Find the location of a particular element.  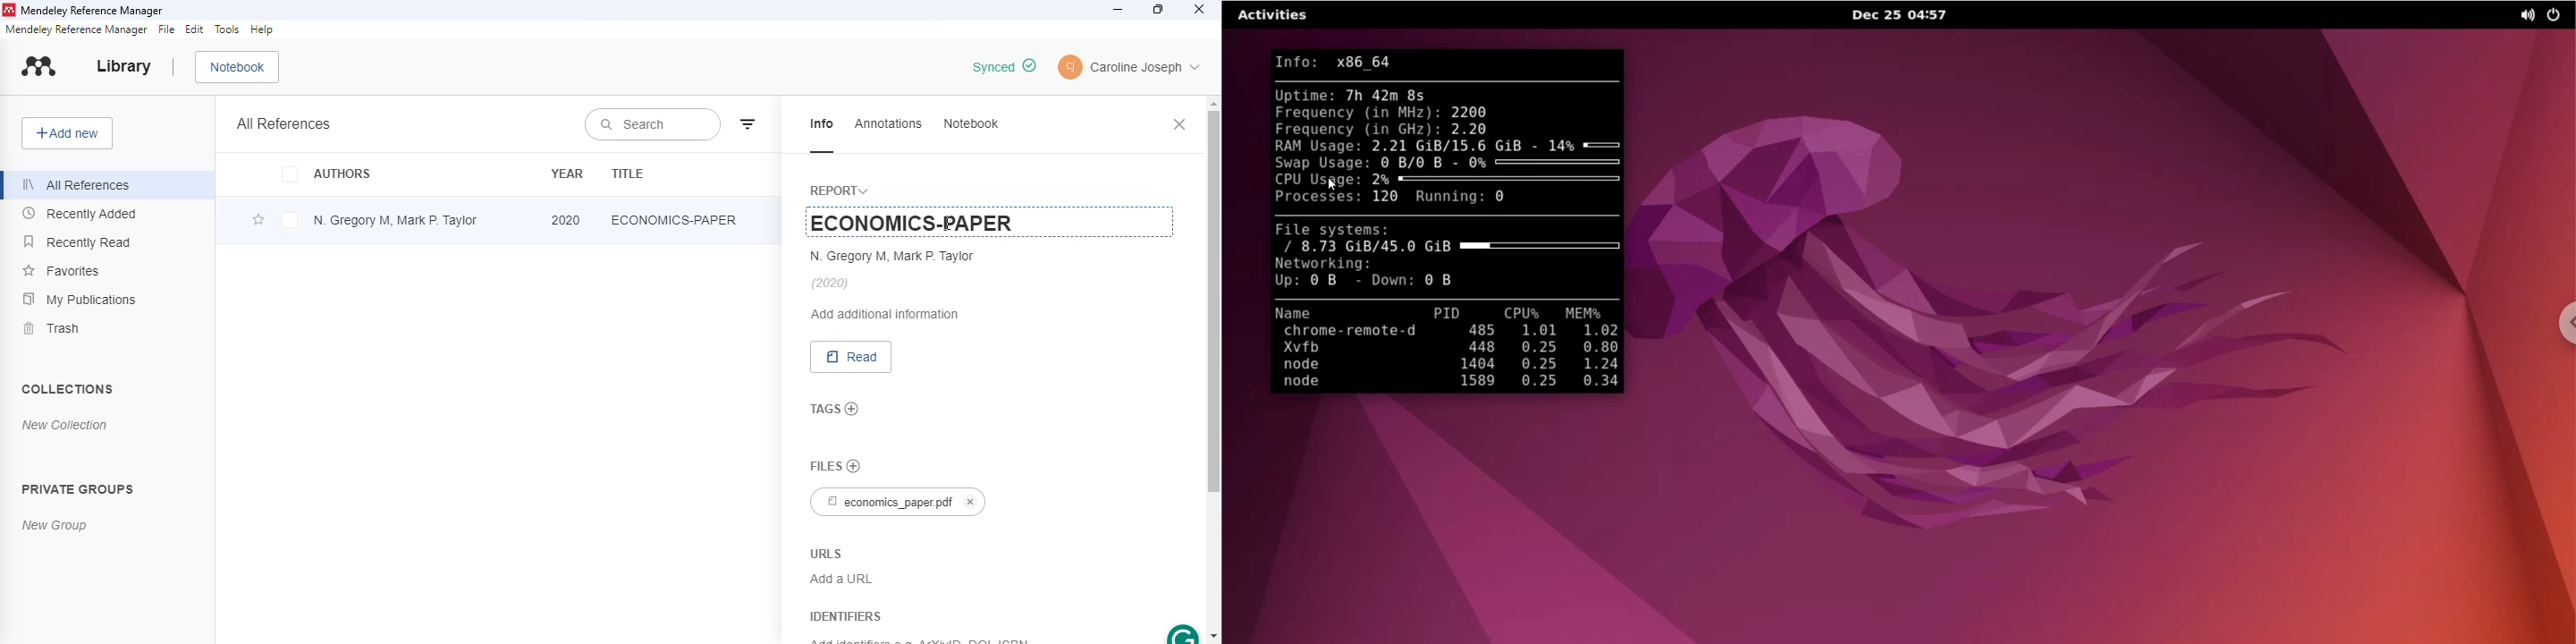

ECONOMICS-PAPER is located at coordinates (915, 221).